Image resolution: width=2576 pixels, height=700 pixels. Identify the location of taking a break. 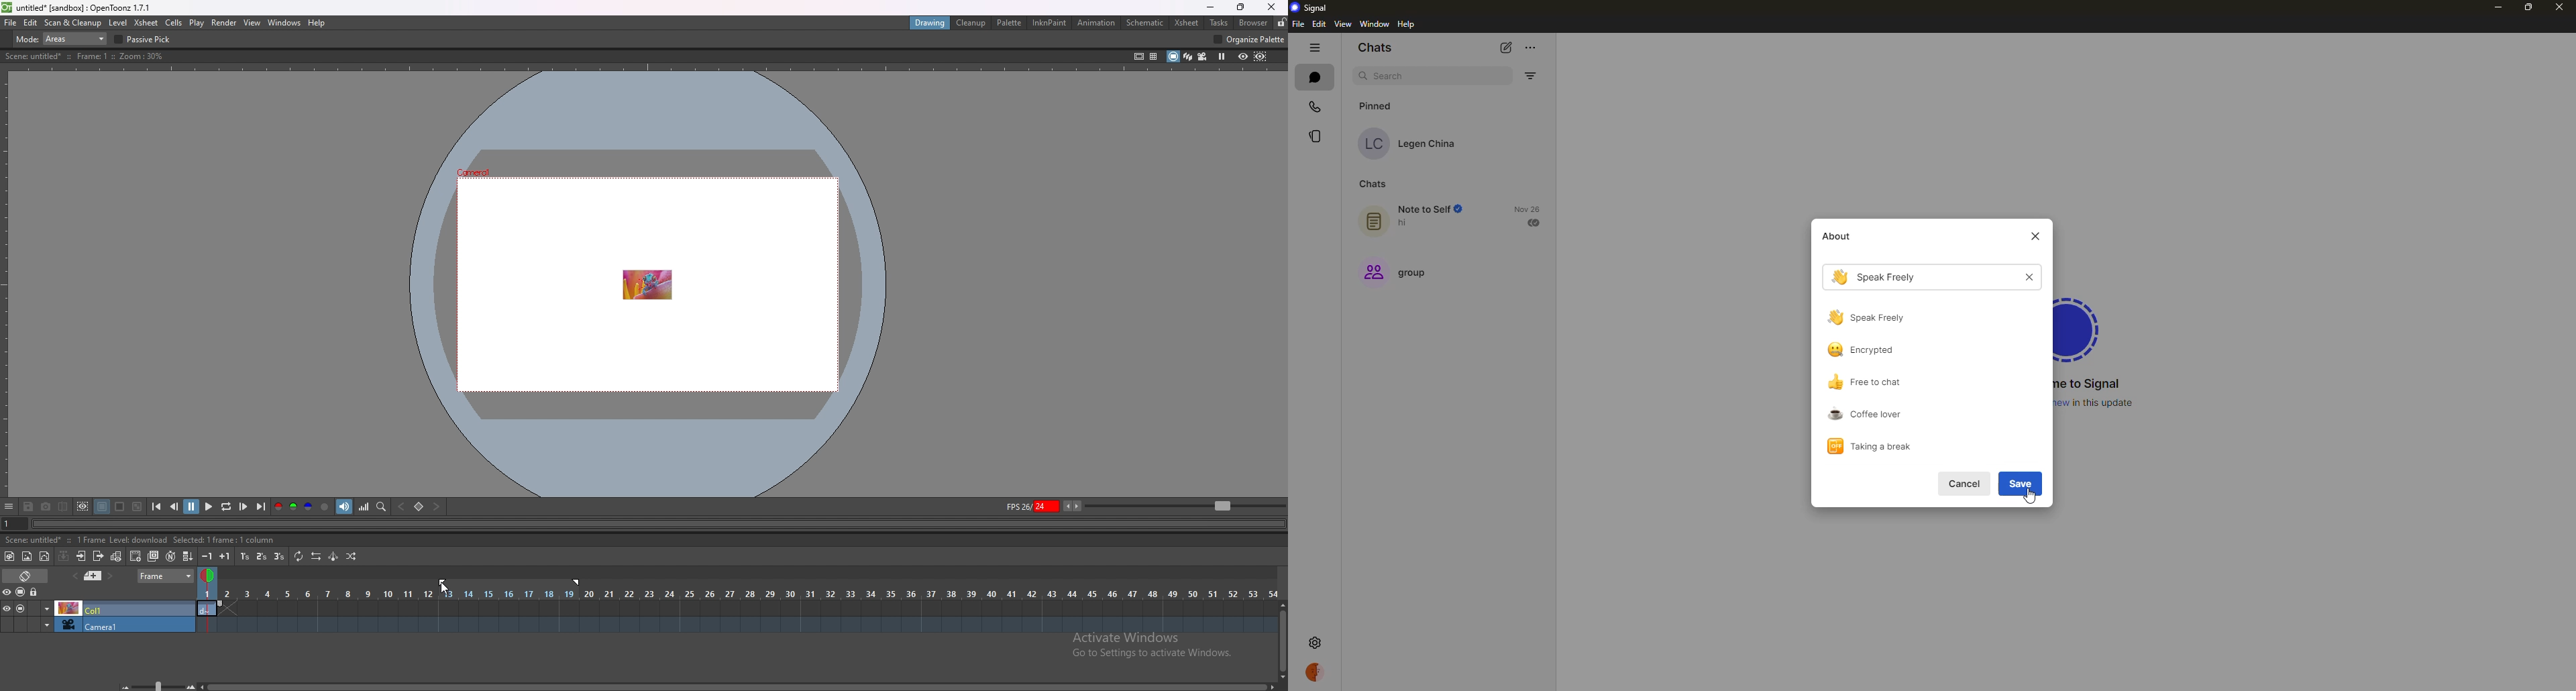
(1869, 444).